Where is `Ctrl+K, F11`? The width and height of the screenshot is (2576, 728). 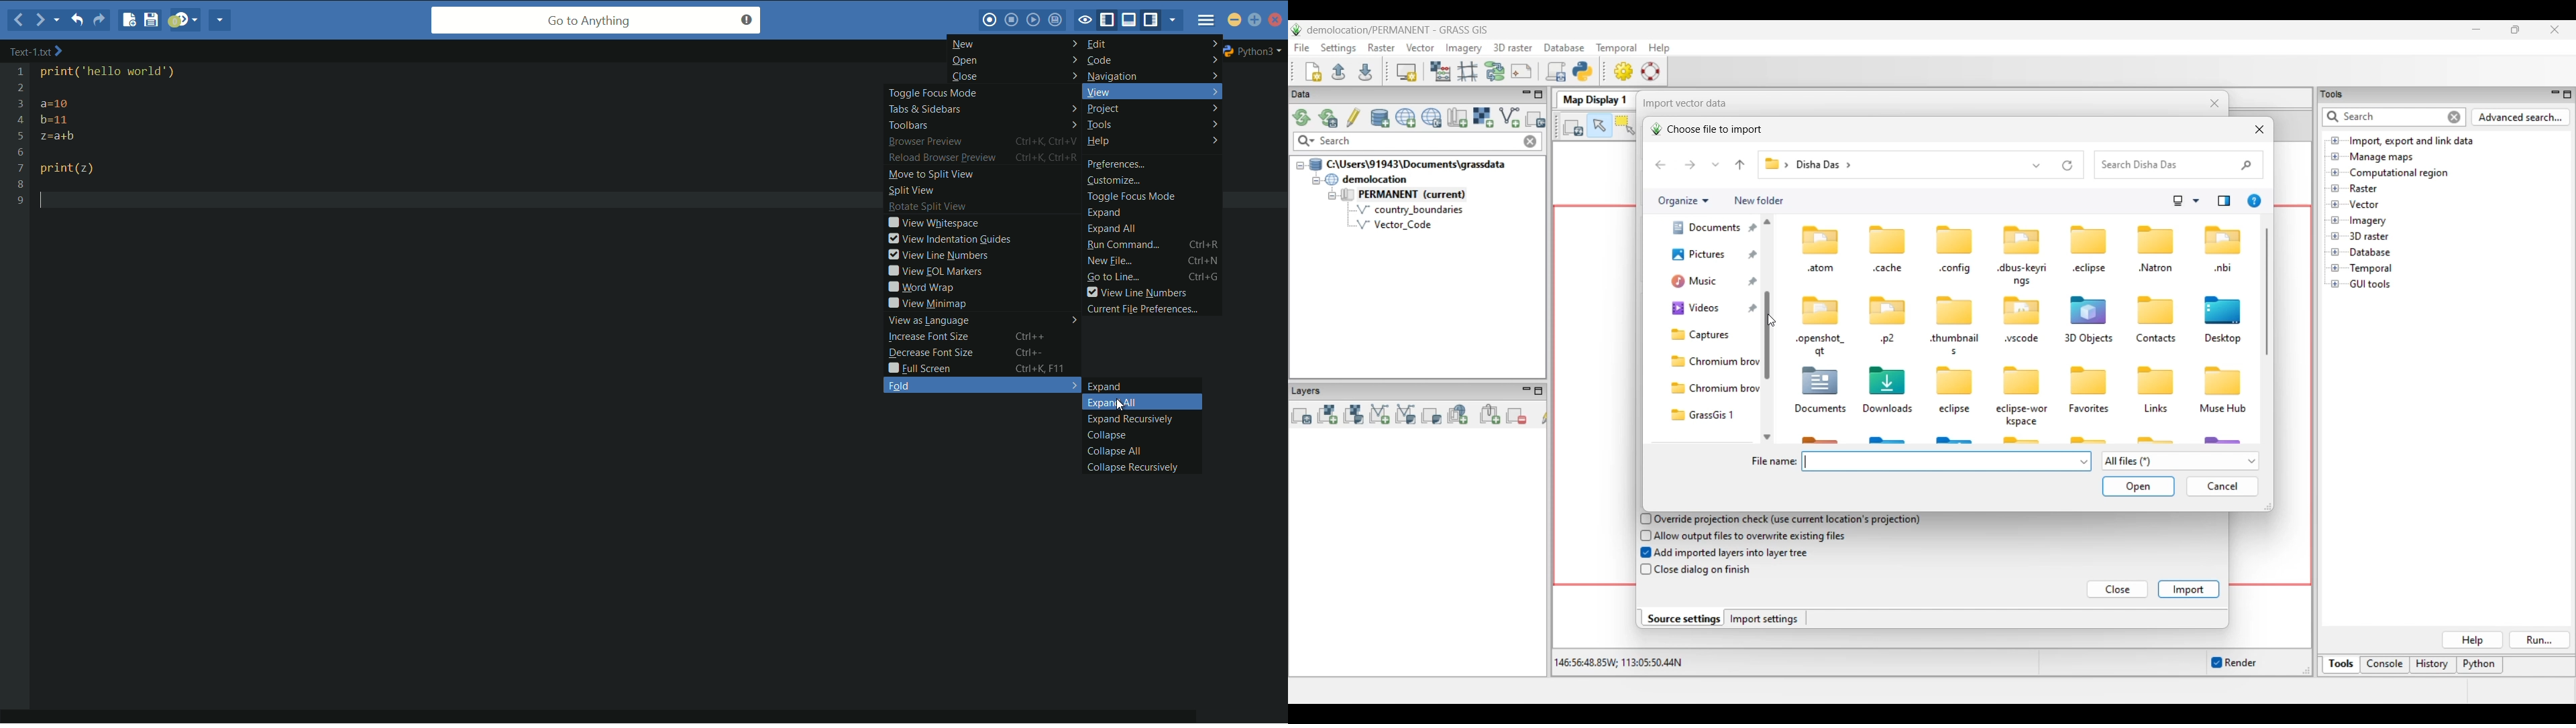 Ctrl+K, F11 is located at coordinates (1044, 368).